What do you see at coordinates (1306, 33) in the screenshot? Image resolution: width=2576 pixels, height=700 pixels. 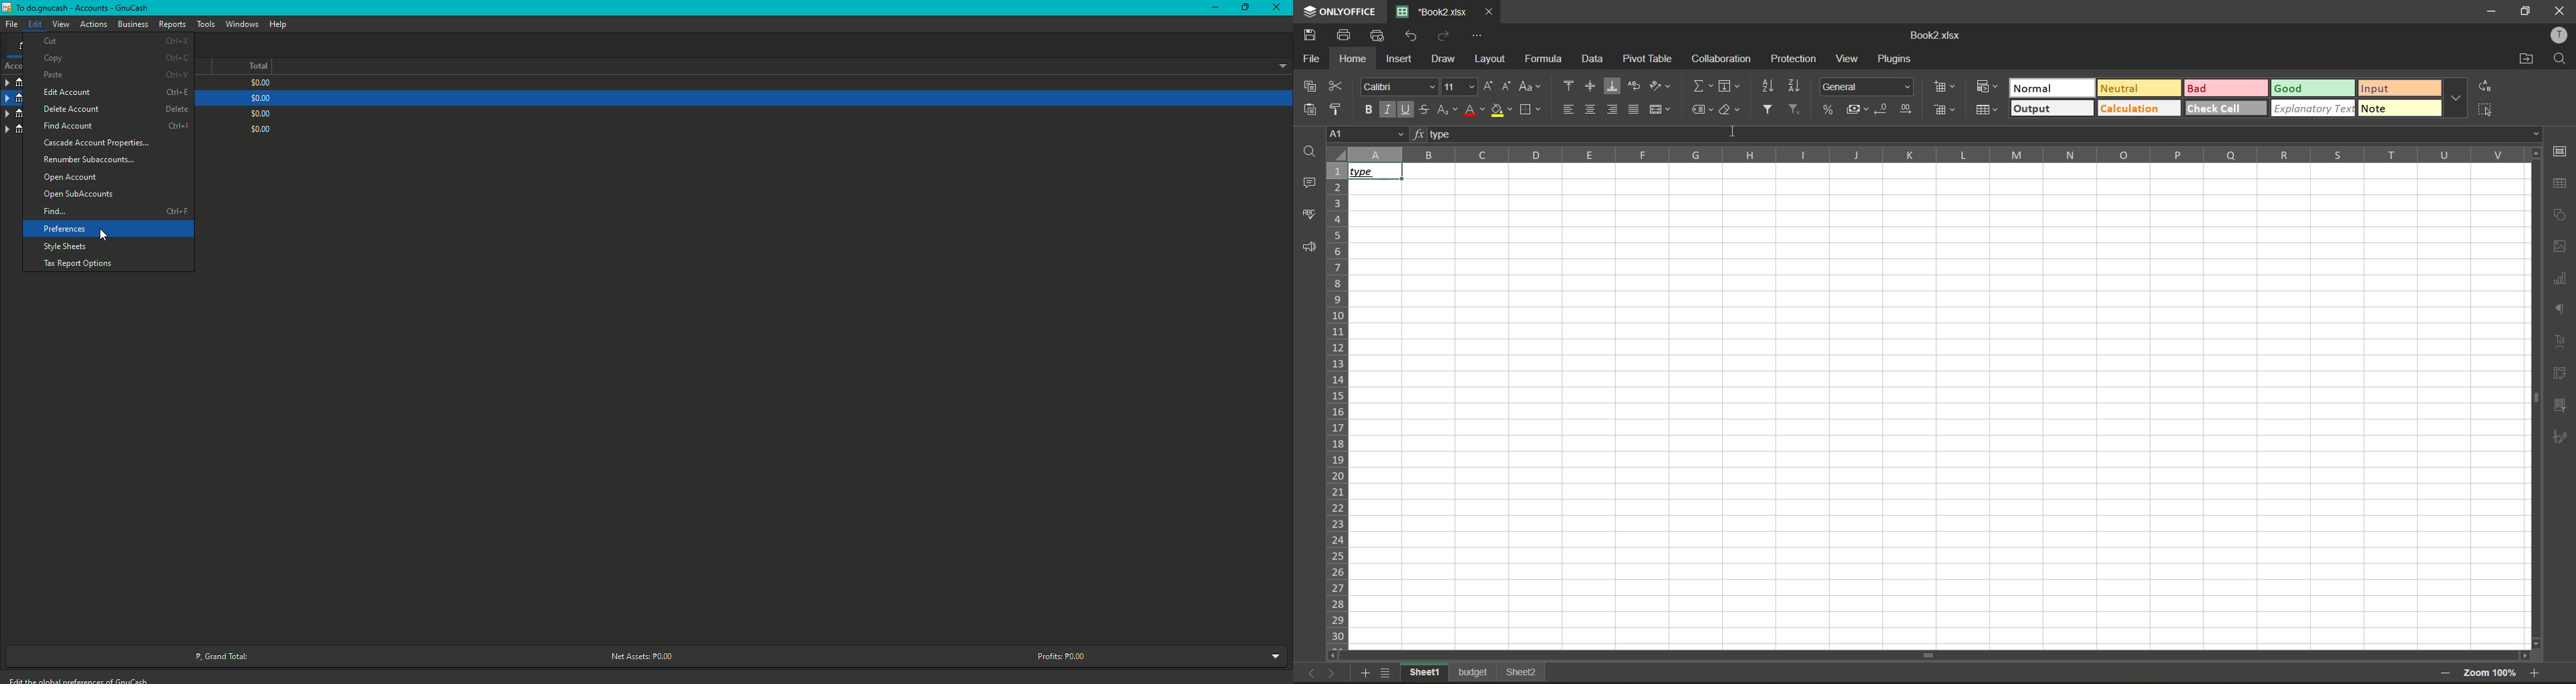 I see `save` at bounding box center [1306, 33].